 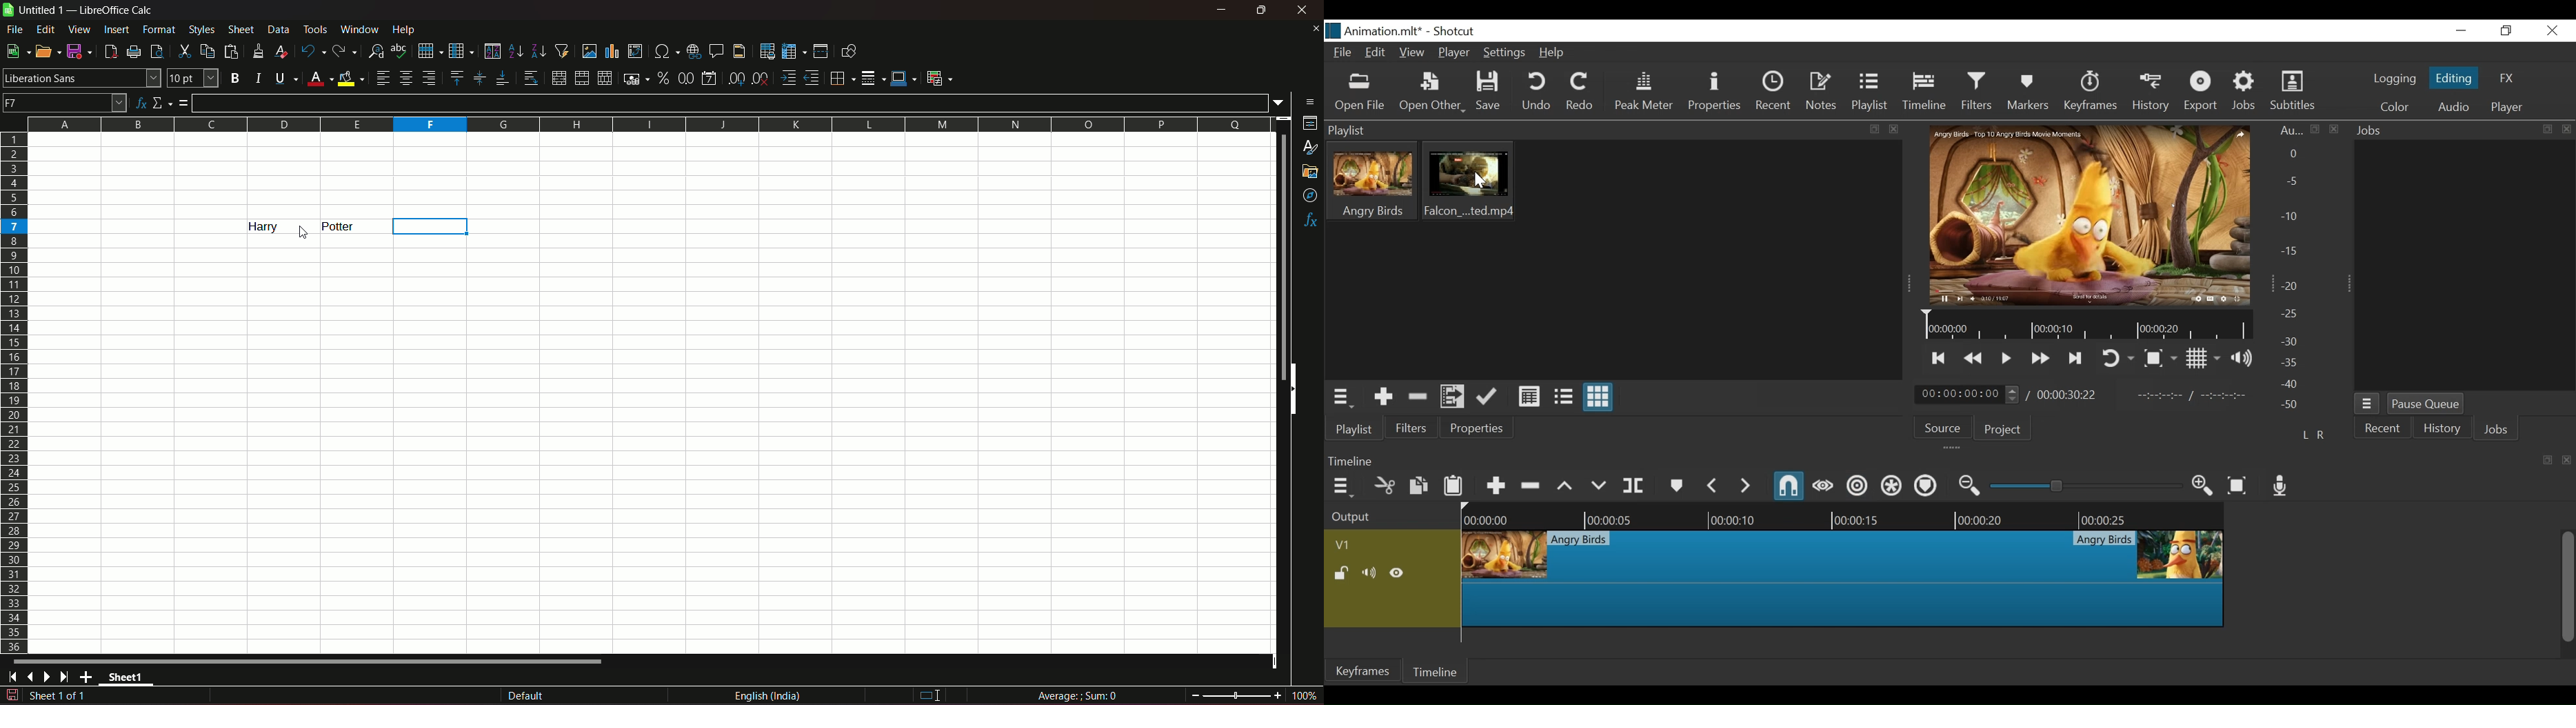 I want to click on Previous Marker, so click(x=1712, y=484).